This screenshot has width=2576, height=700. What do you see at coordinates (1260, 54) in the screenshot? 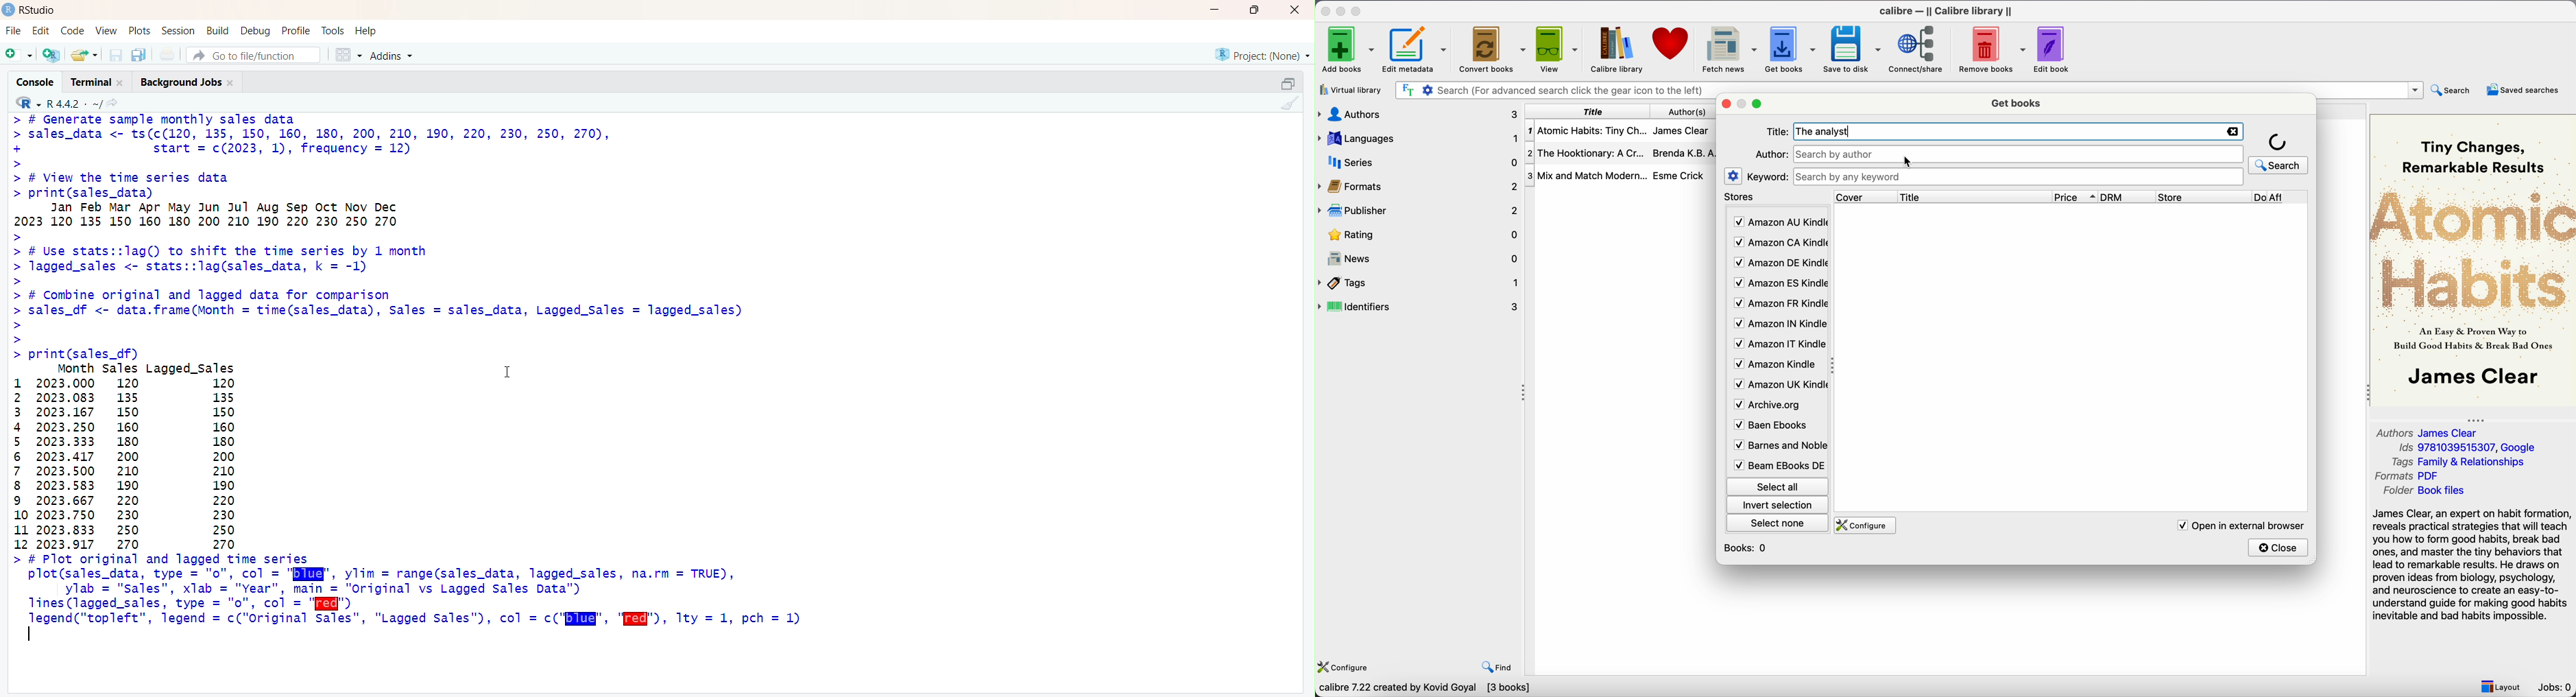
I see `project (none)` at bounding box center [1260, 54].